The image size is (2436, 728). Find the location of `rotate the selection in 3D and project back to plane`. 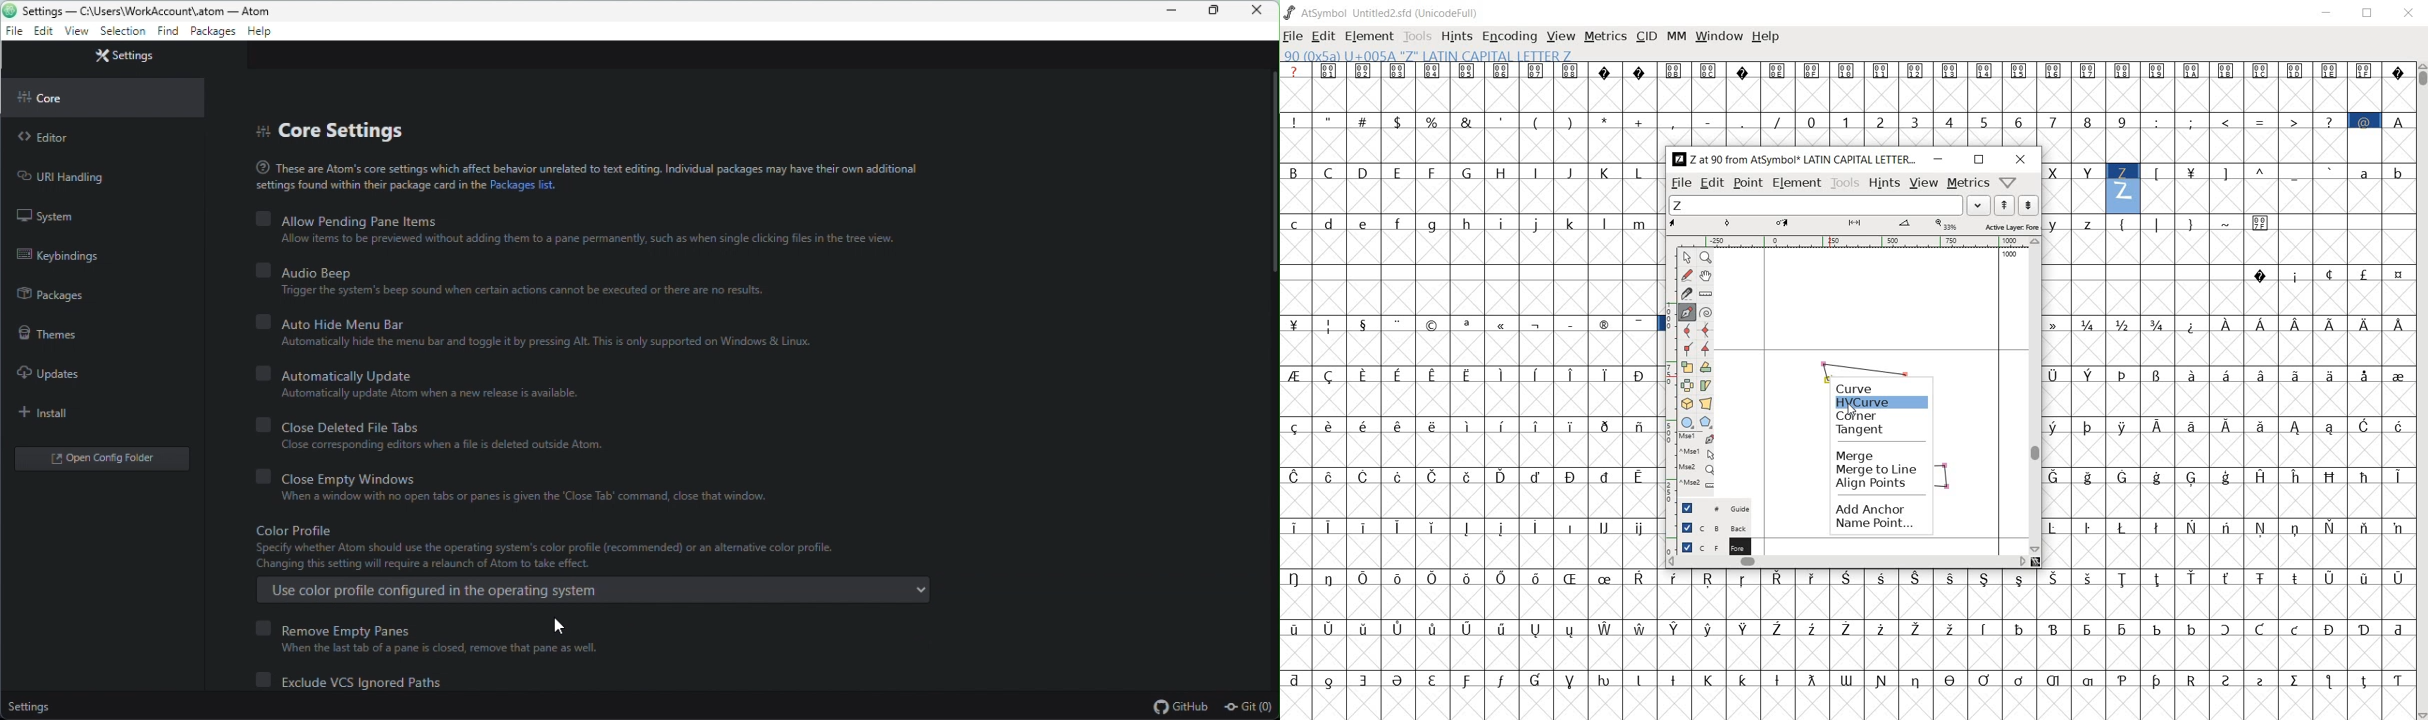

rotate the selection in 3D and project back to plane is located at coordinates (1686, 403).